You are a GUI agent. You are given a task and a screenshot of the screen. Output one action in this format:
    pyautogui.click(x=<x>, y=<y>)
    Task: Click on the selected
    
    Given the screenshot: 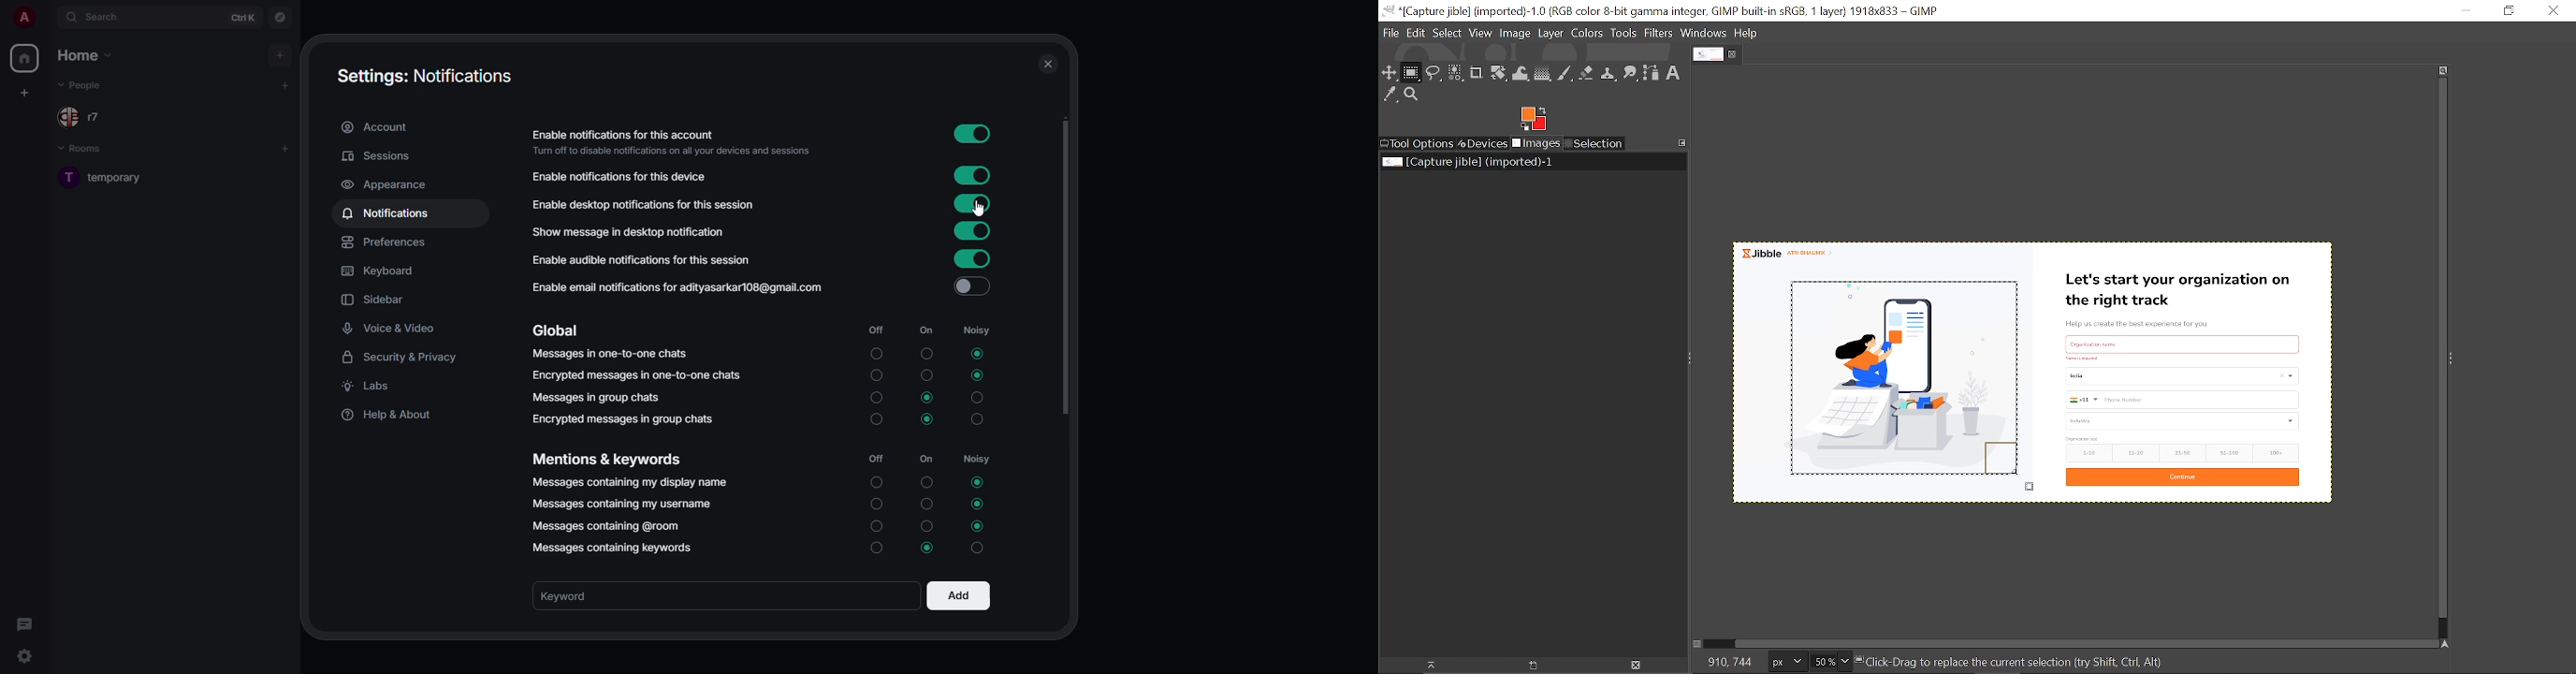 What is the action you would take?
    pyautogui.click(x=980, y=483)
    